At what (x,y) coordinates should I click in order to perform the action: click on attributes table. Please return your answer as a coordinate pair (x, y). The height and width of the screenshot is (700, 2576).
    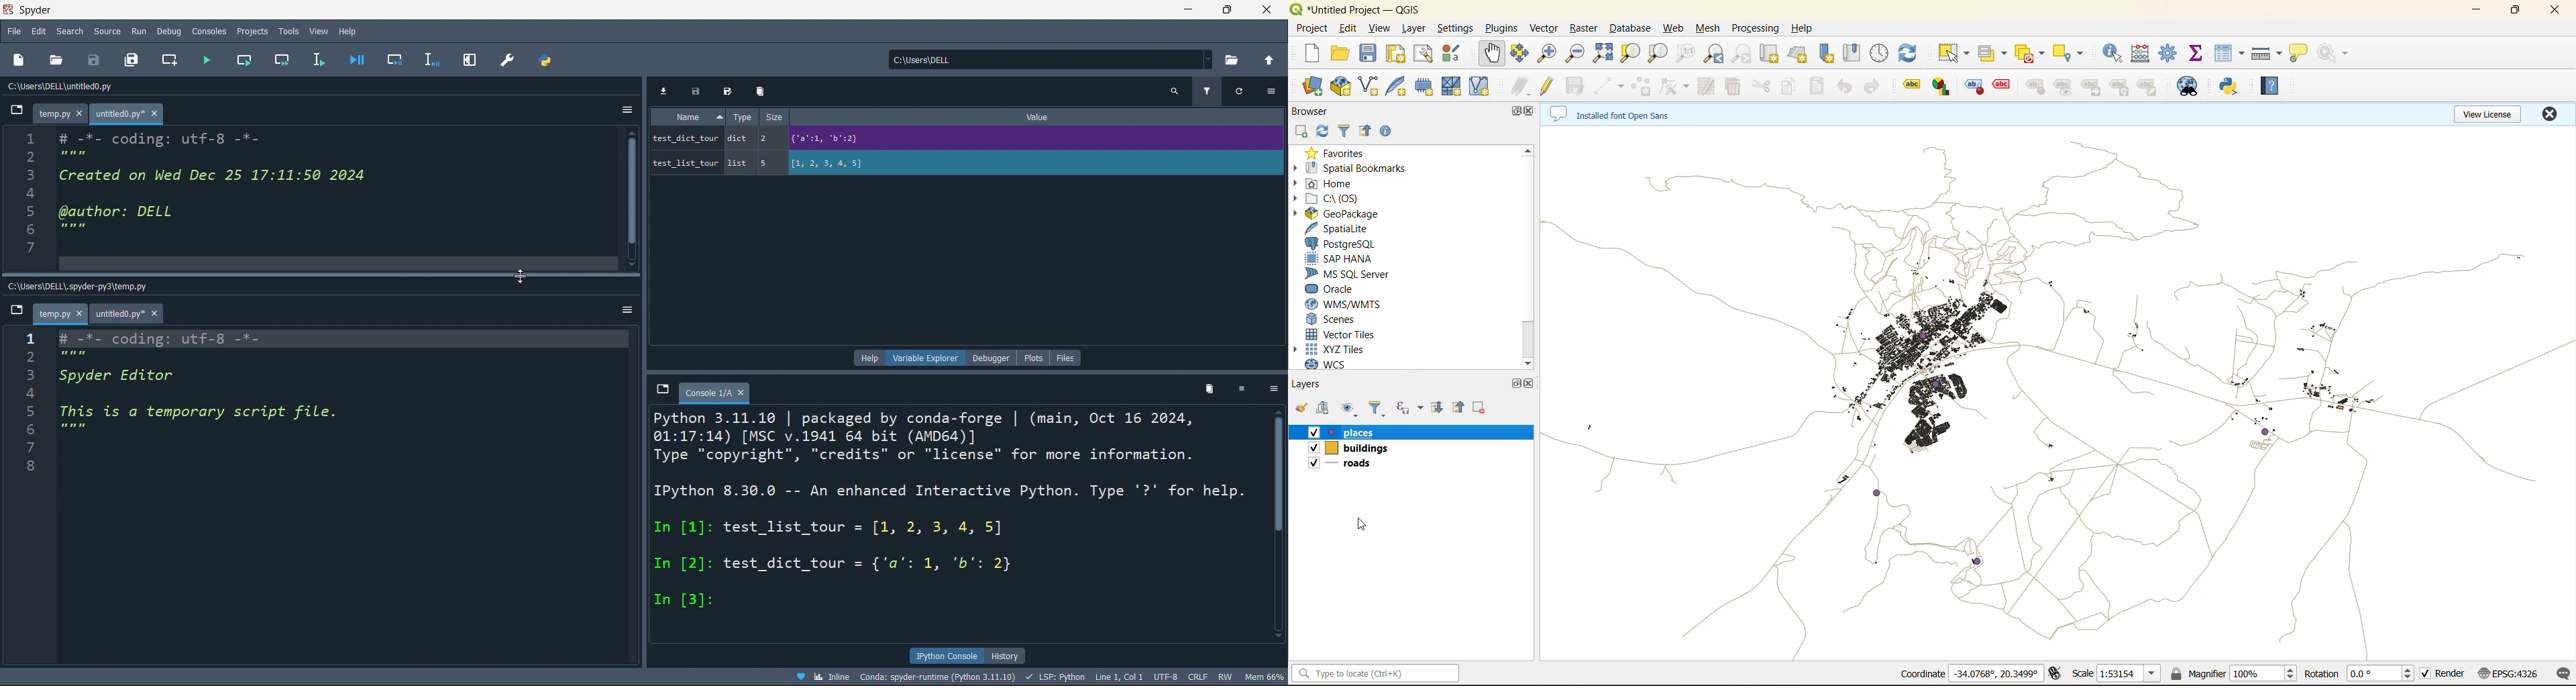
    Looking at the image, I should click on (2230, 54).